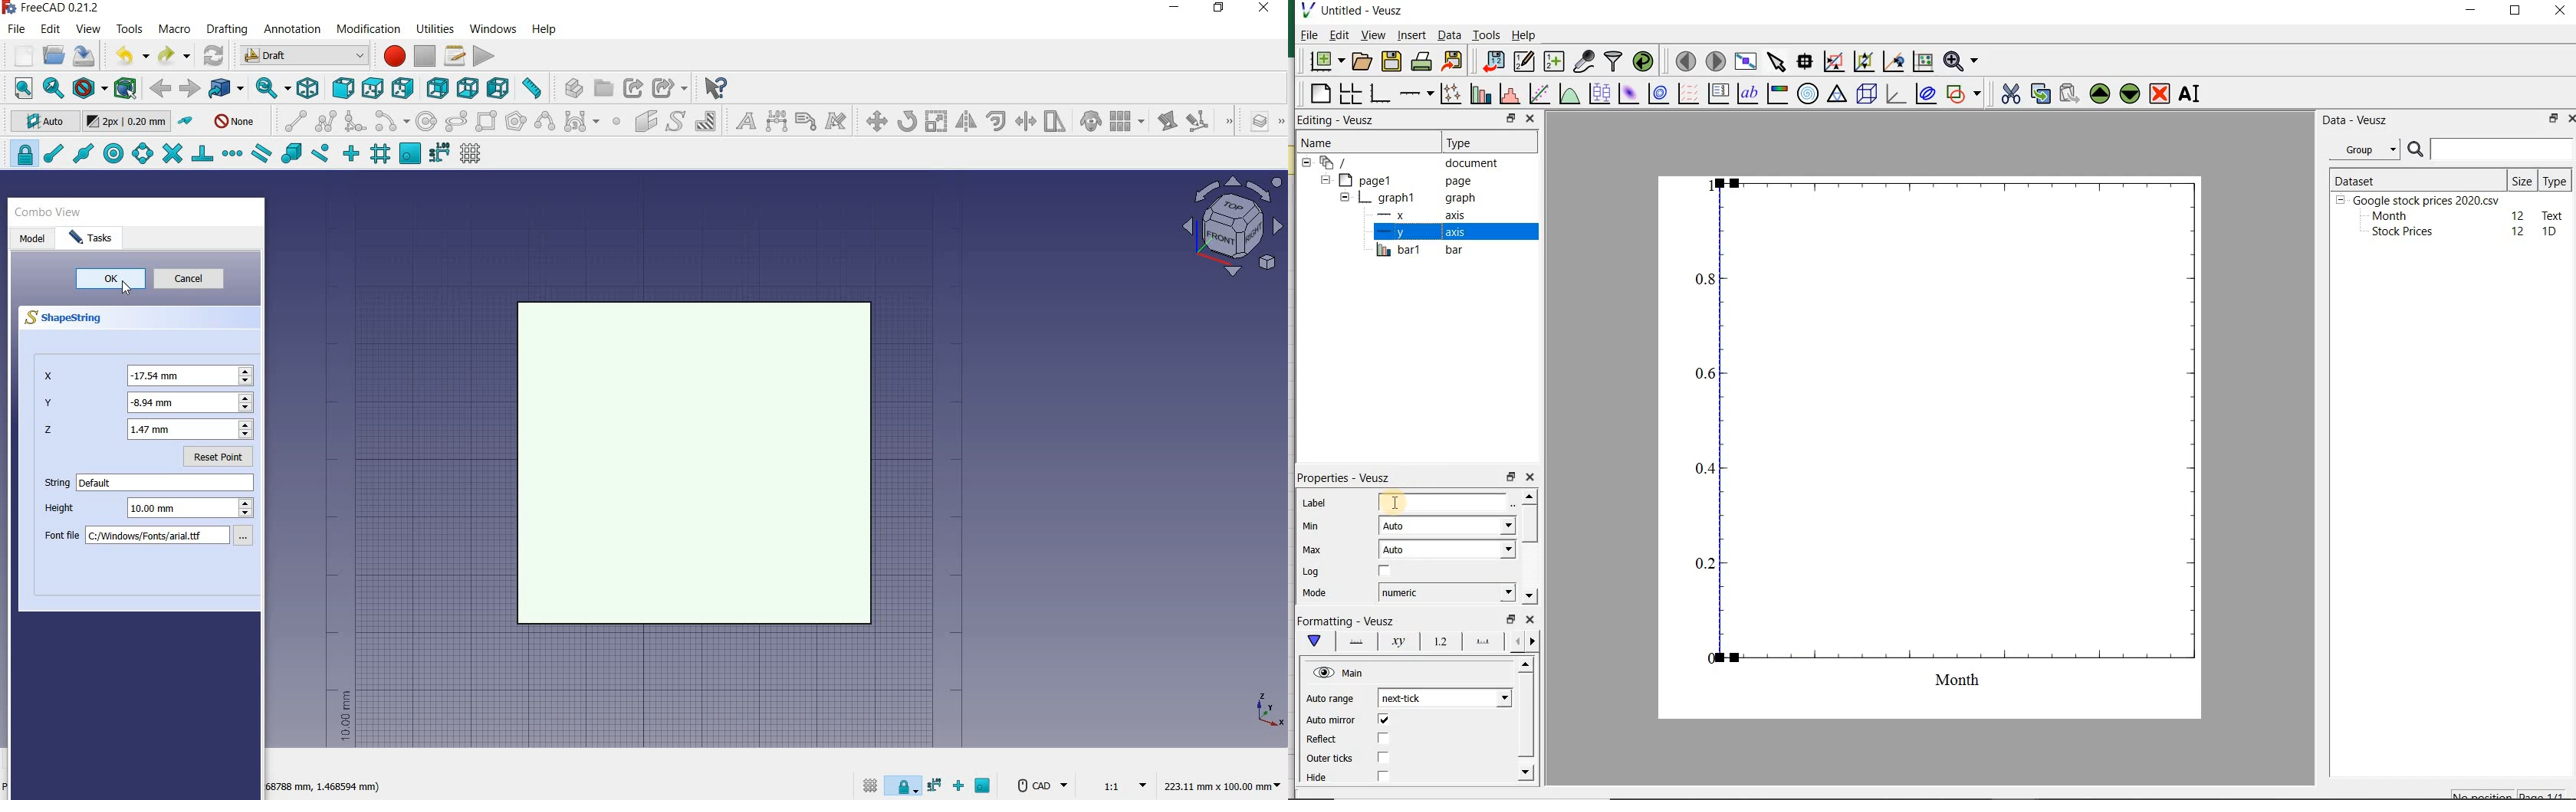 This screenshot has width=2576, height=812. I want to click on restore, so click(2551, 120).